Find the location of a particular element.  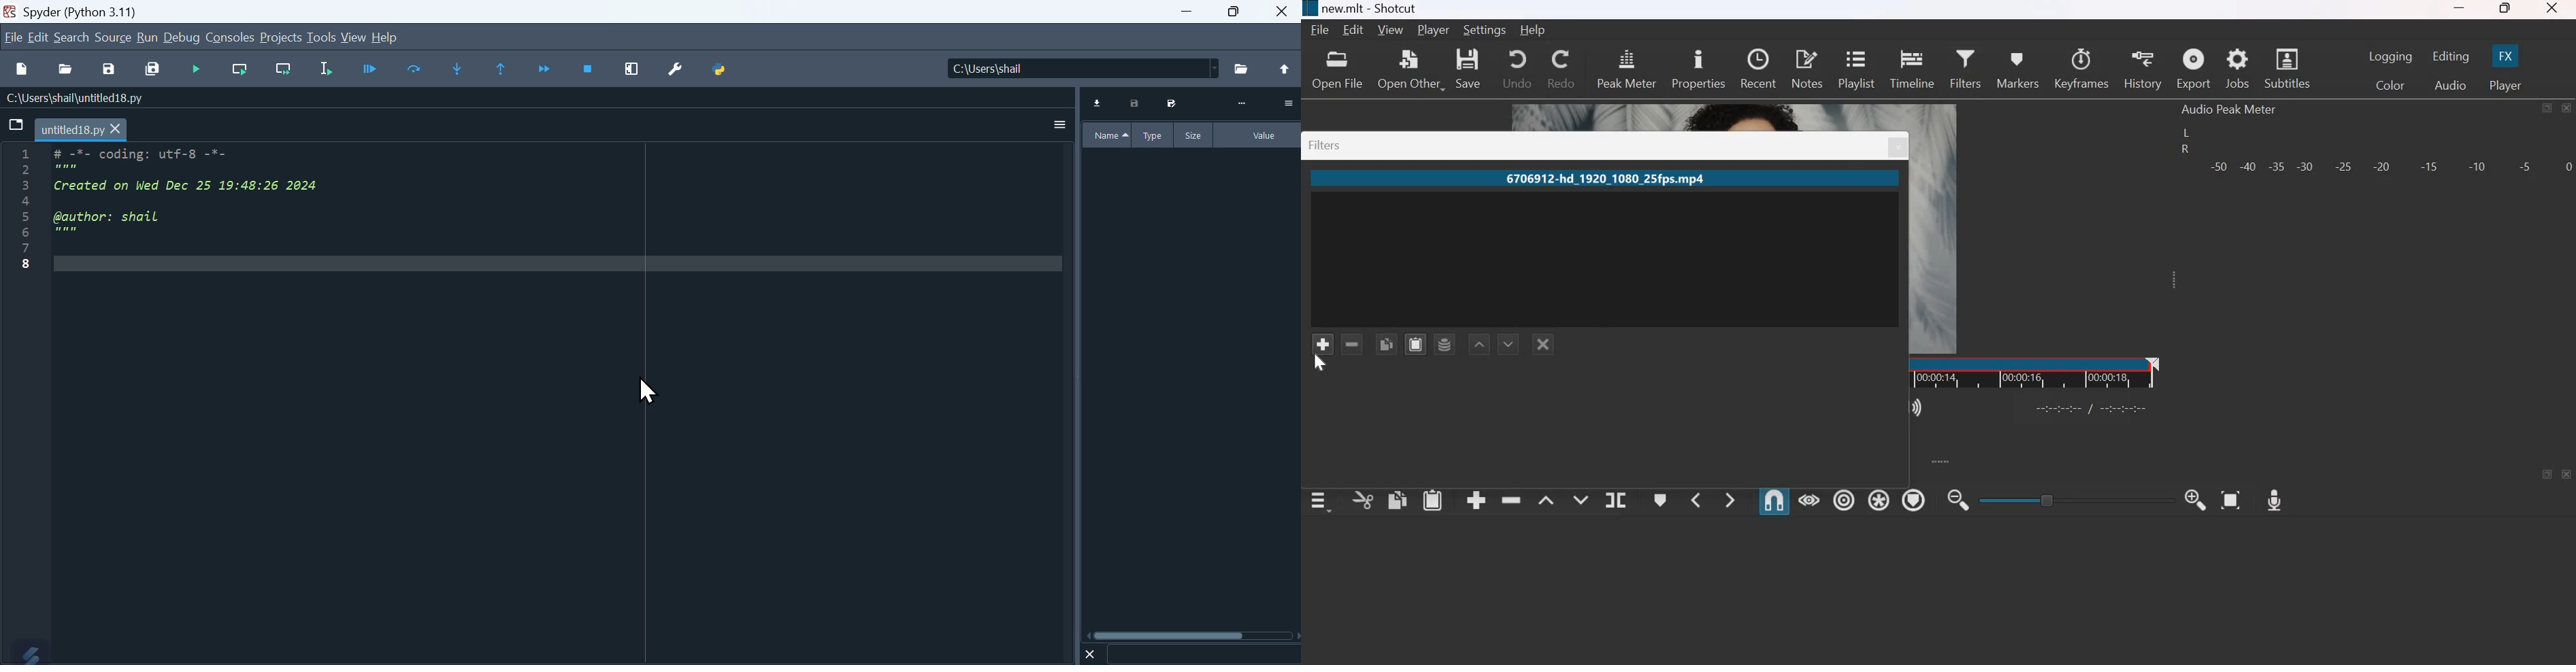

save is located at coordinates (108, 71).